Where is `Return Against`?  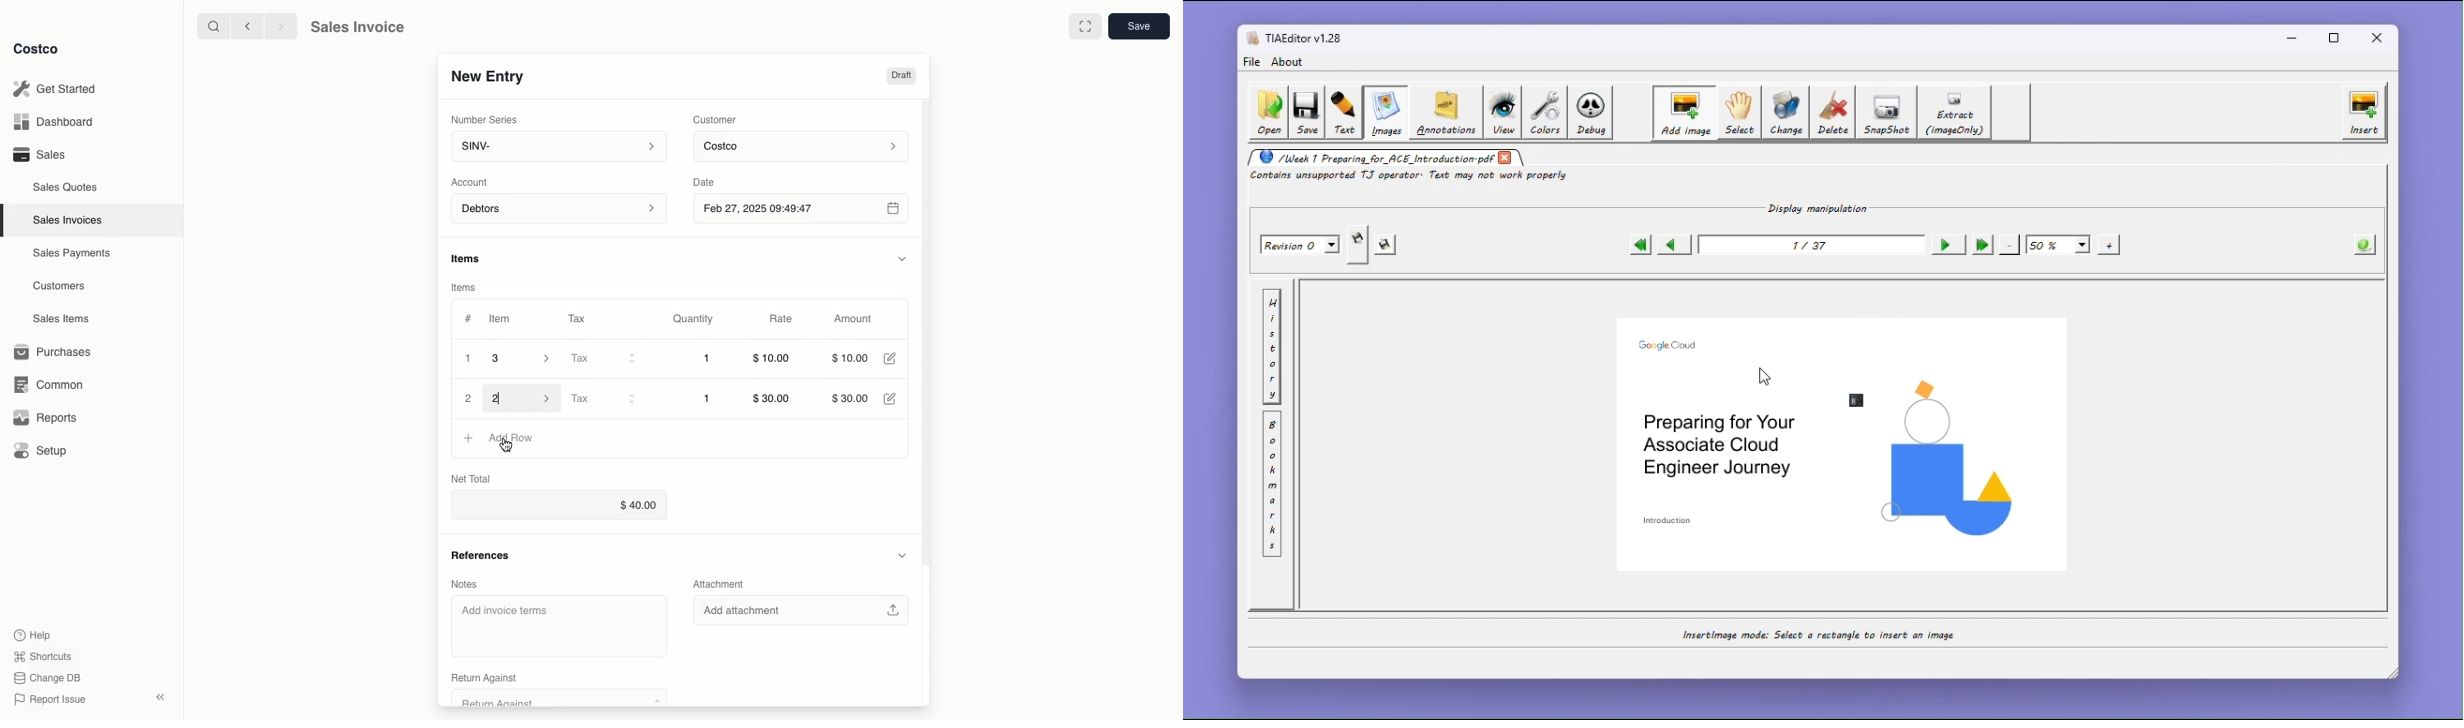
Return Against is located at coordinates (549, 699).